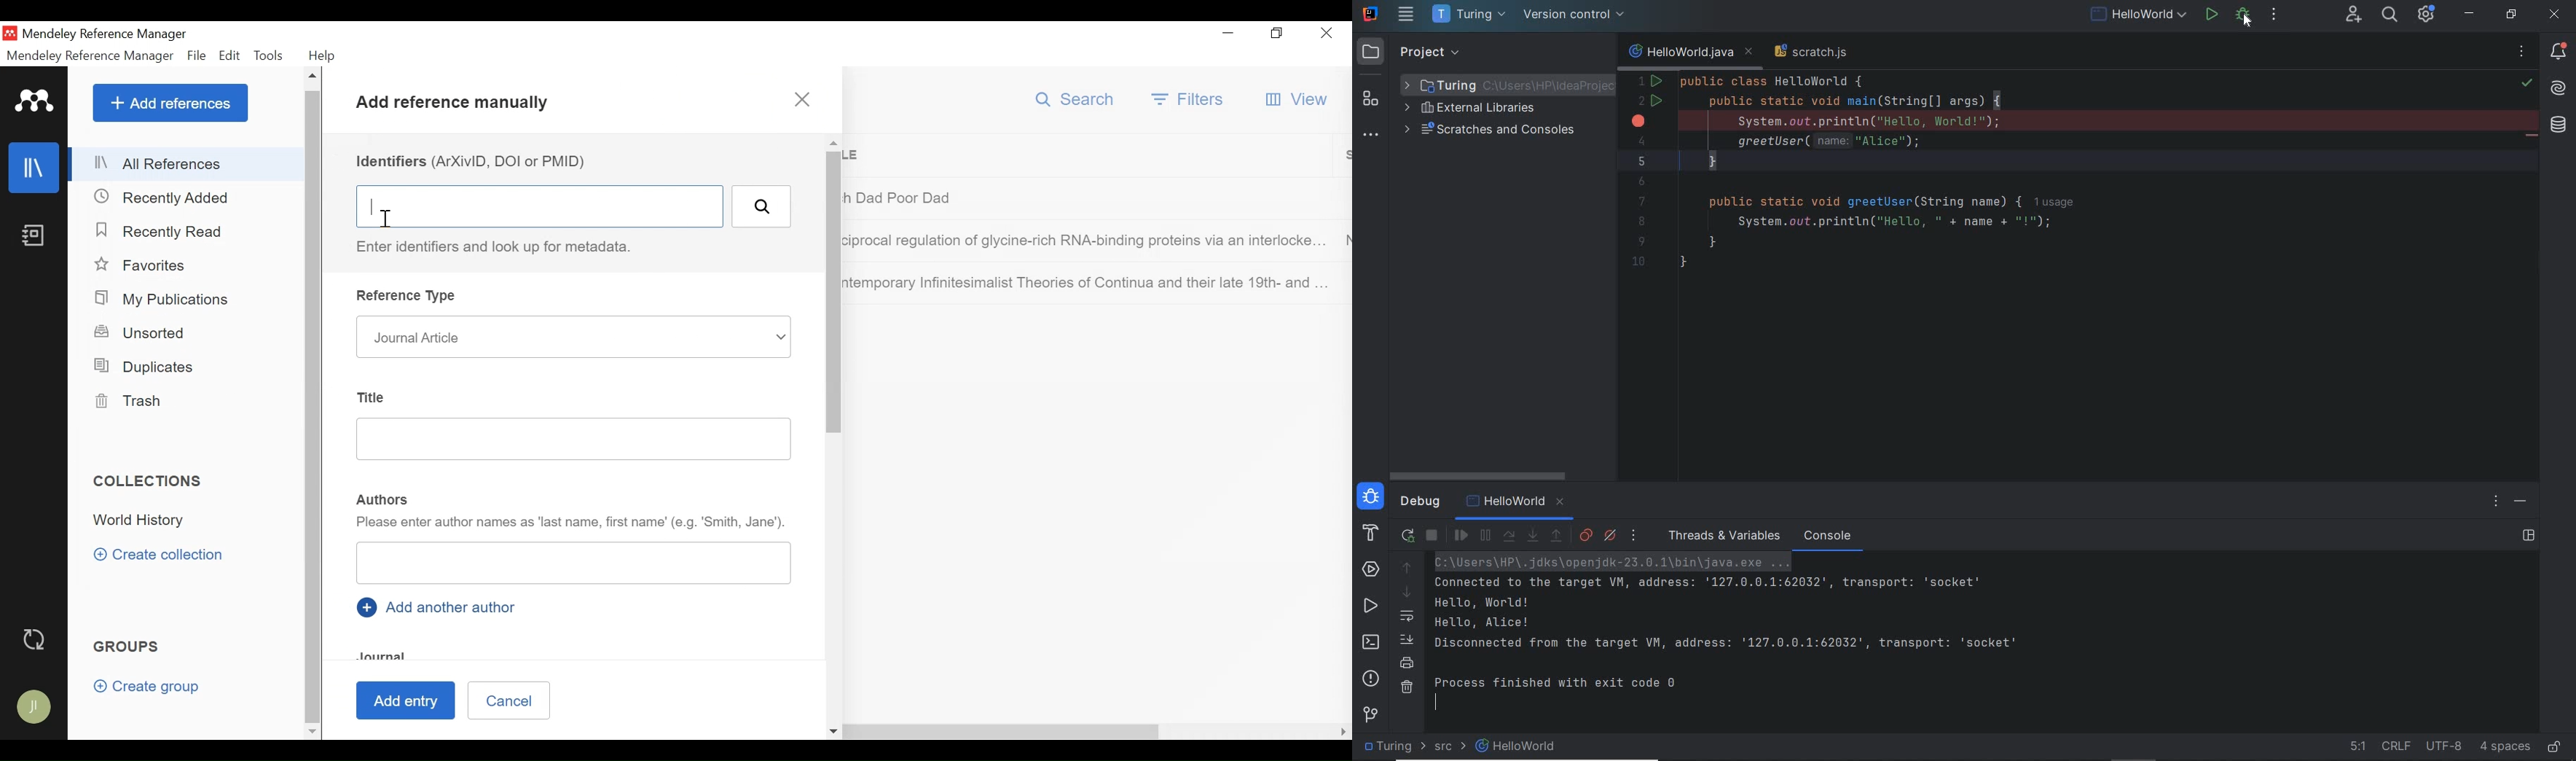 This screenshot has width=2576, height=784. Describe the element at coordinates (35, 167) in the screenshot. I see `Library` at that location.